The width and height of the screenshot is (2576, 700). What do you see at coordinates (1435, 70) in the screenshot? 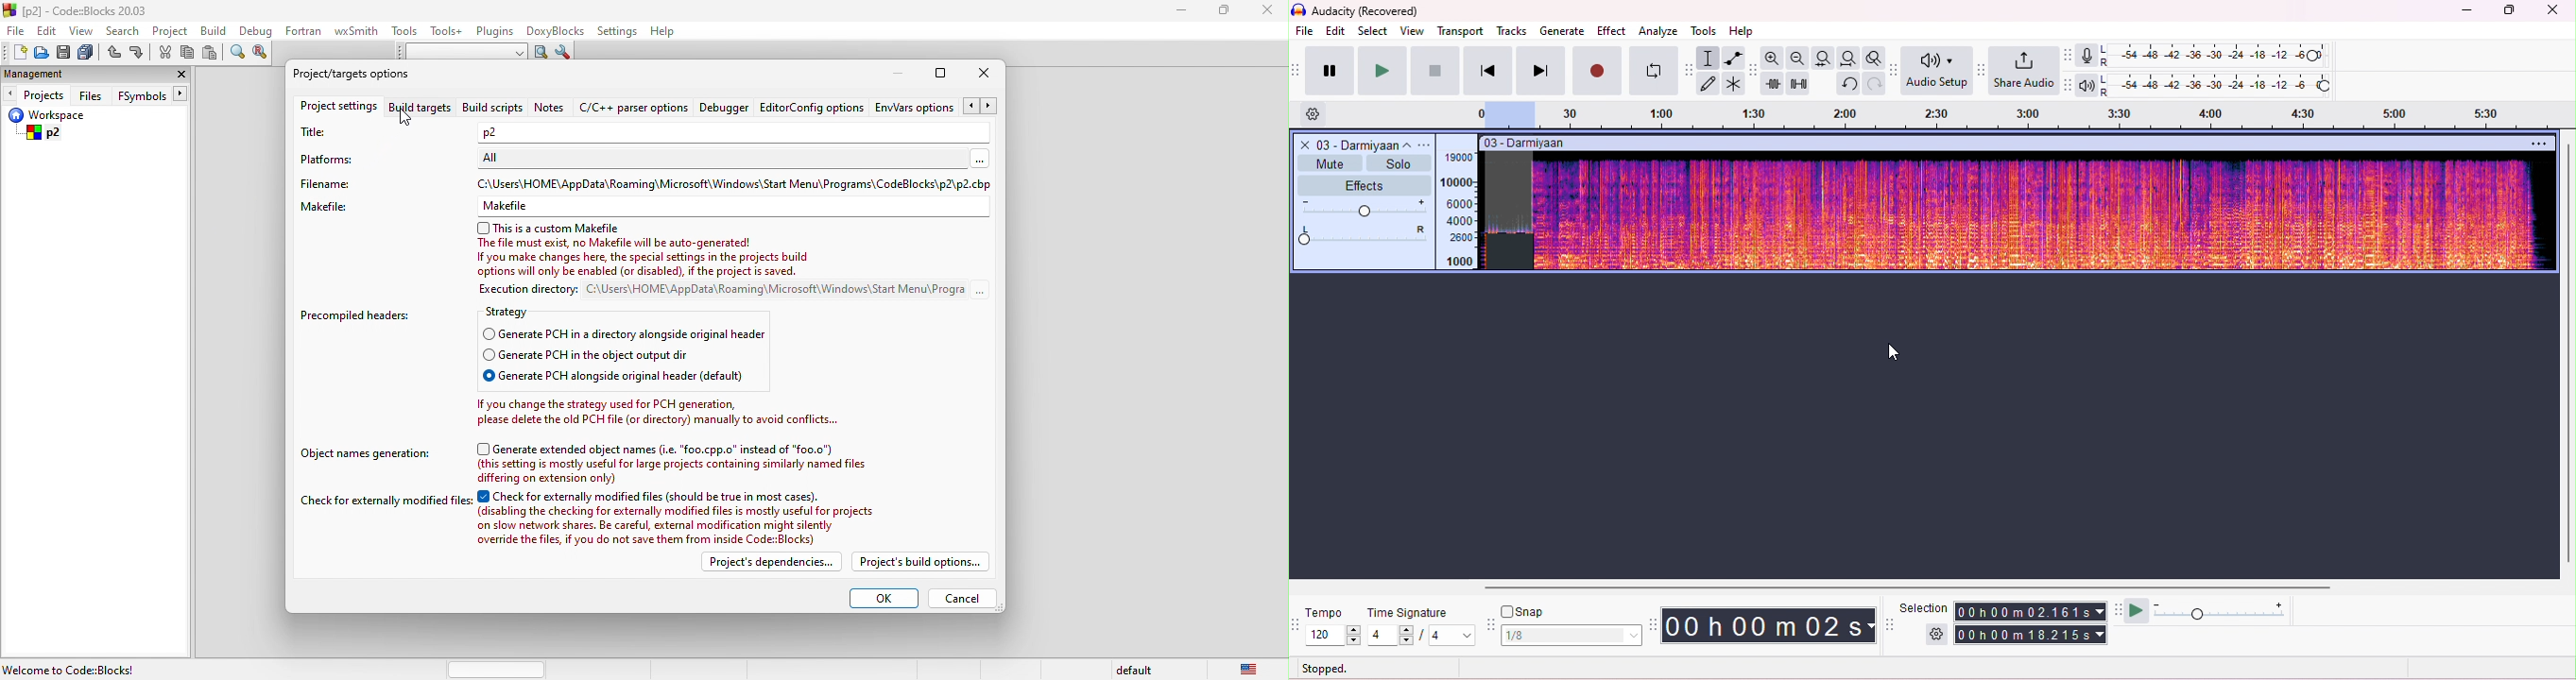
I see `stop` at bounding box center [1435, 70].